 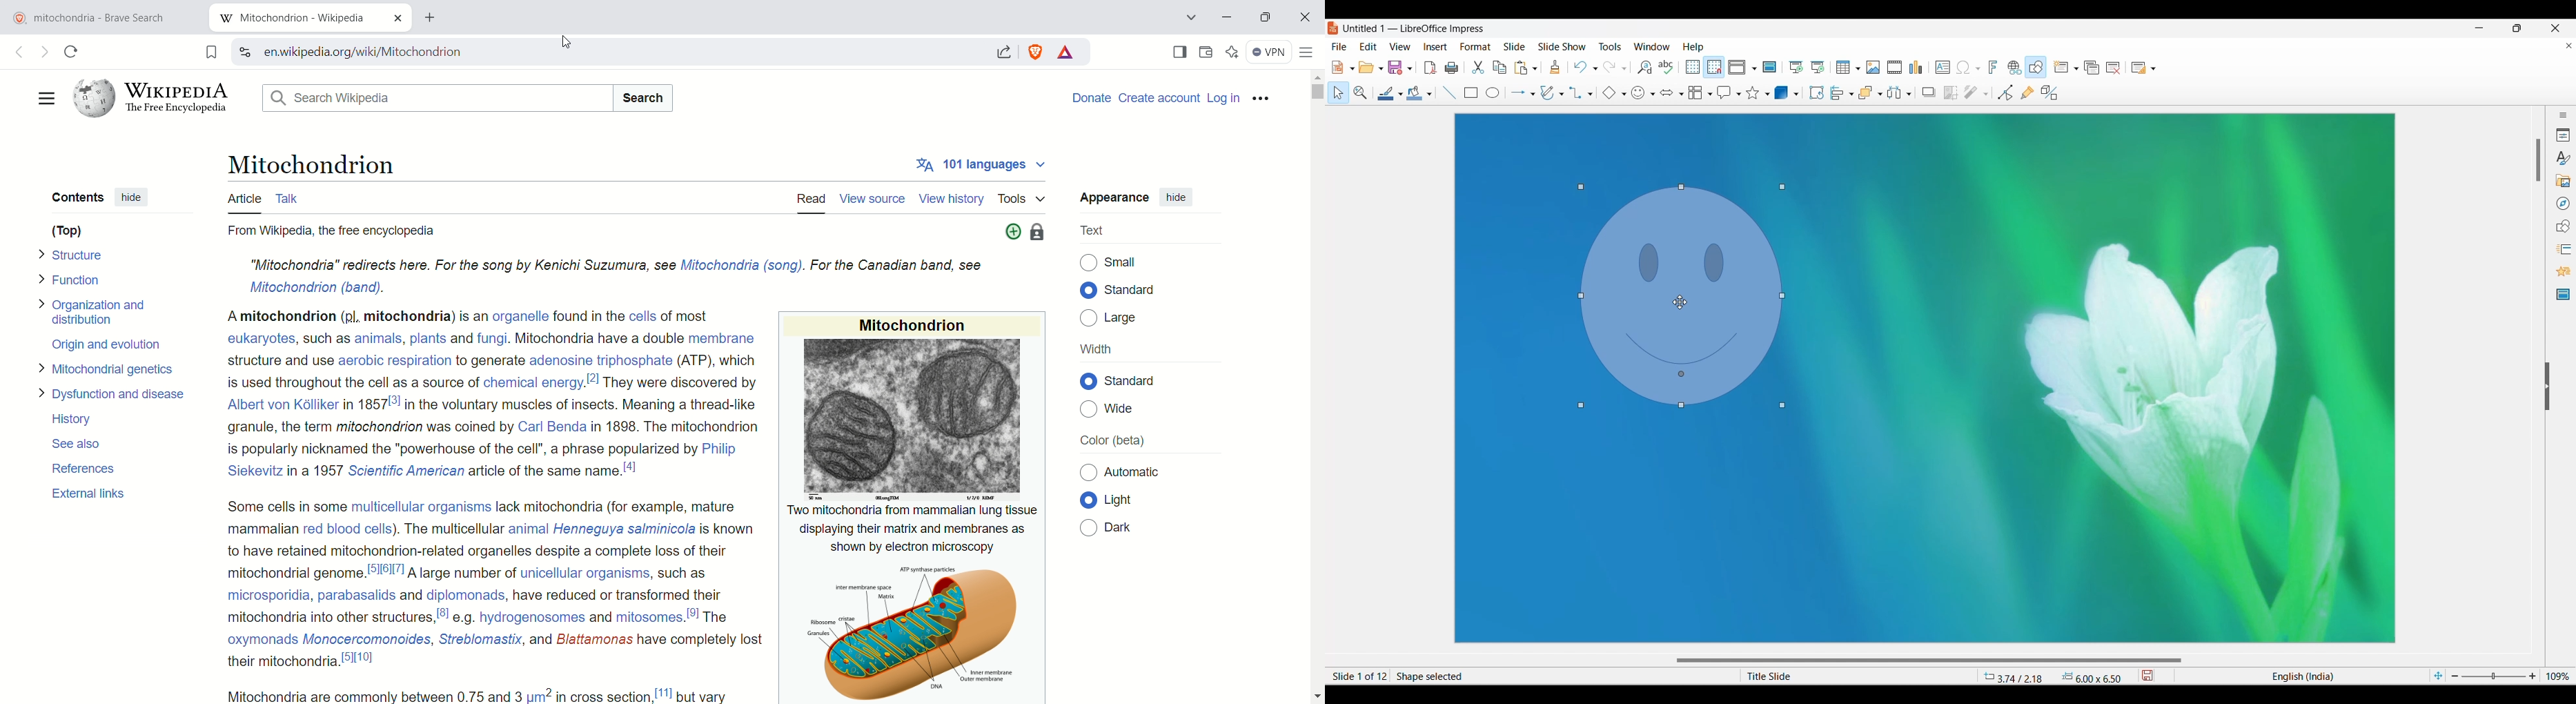 I want to click on Find and replace, so click(x=1644, y=67).